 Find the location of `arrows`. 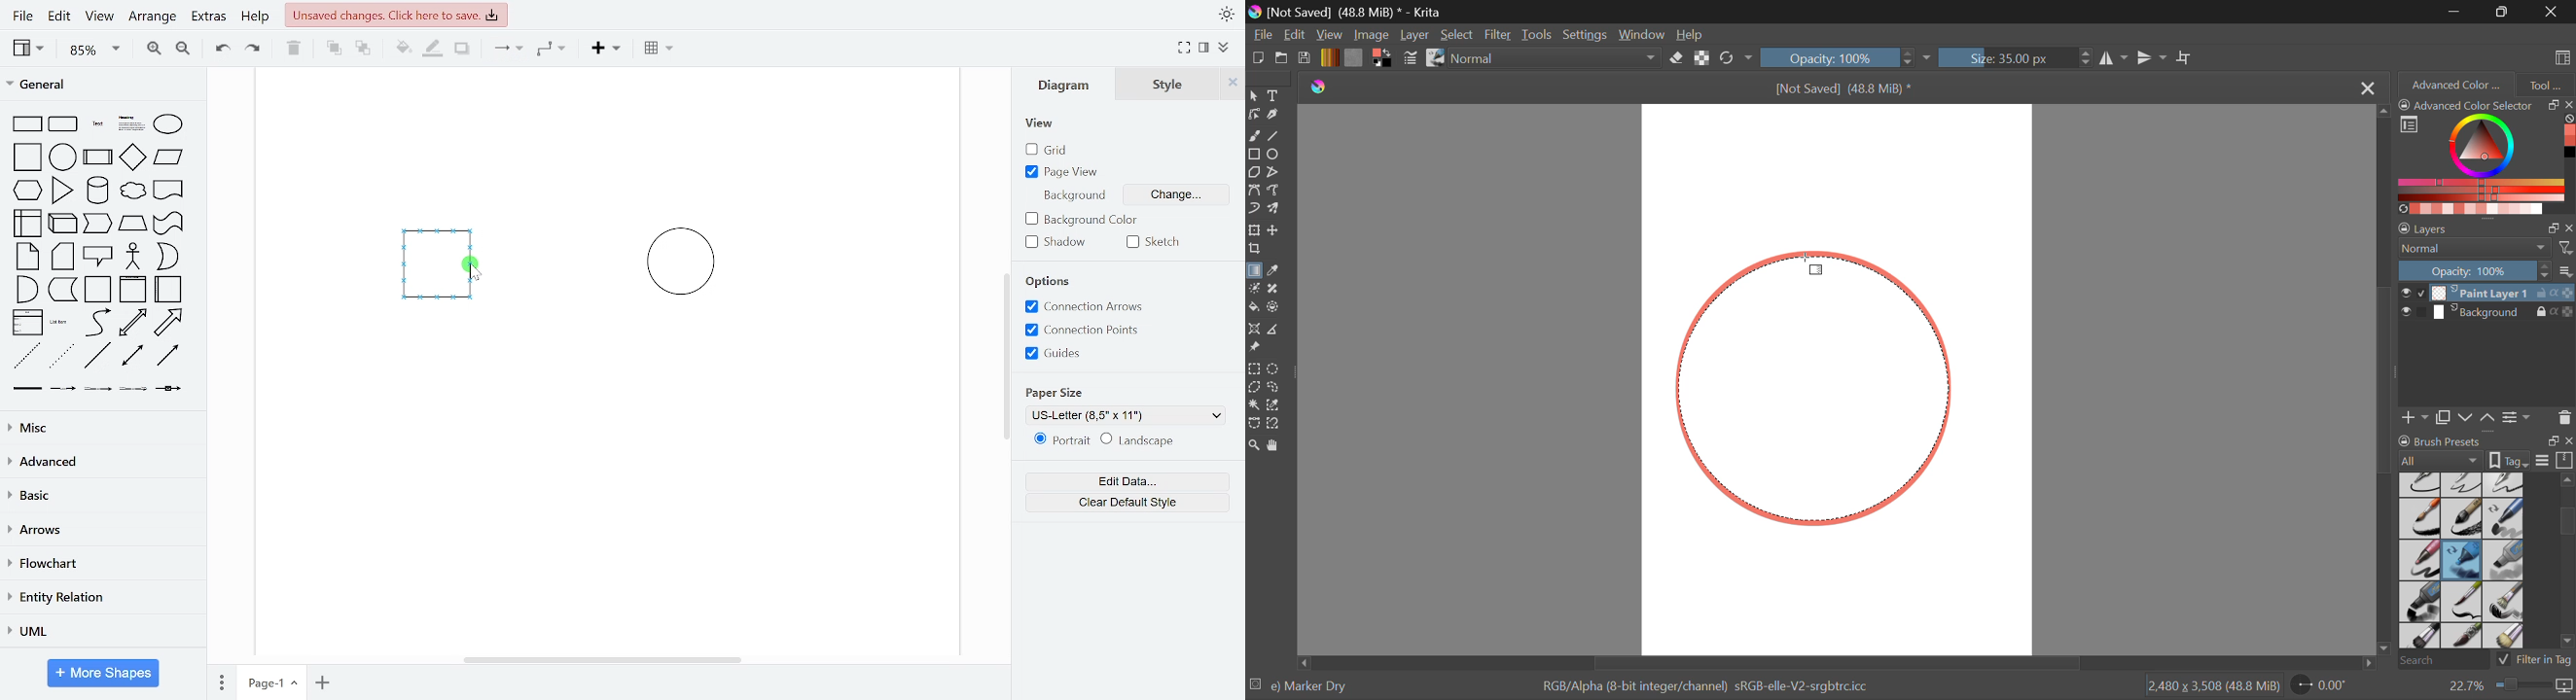

arrows is located at coordinates (100, 531).